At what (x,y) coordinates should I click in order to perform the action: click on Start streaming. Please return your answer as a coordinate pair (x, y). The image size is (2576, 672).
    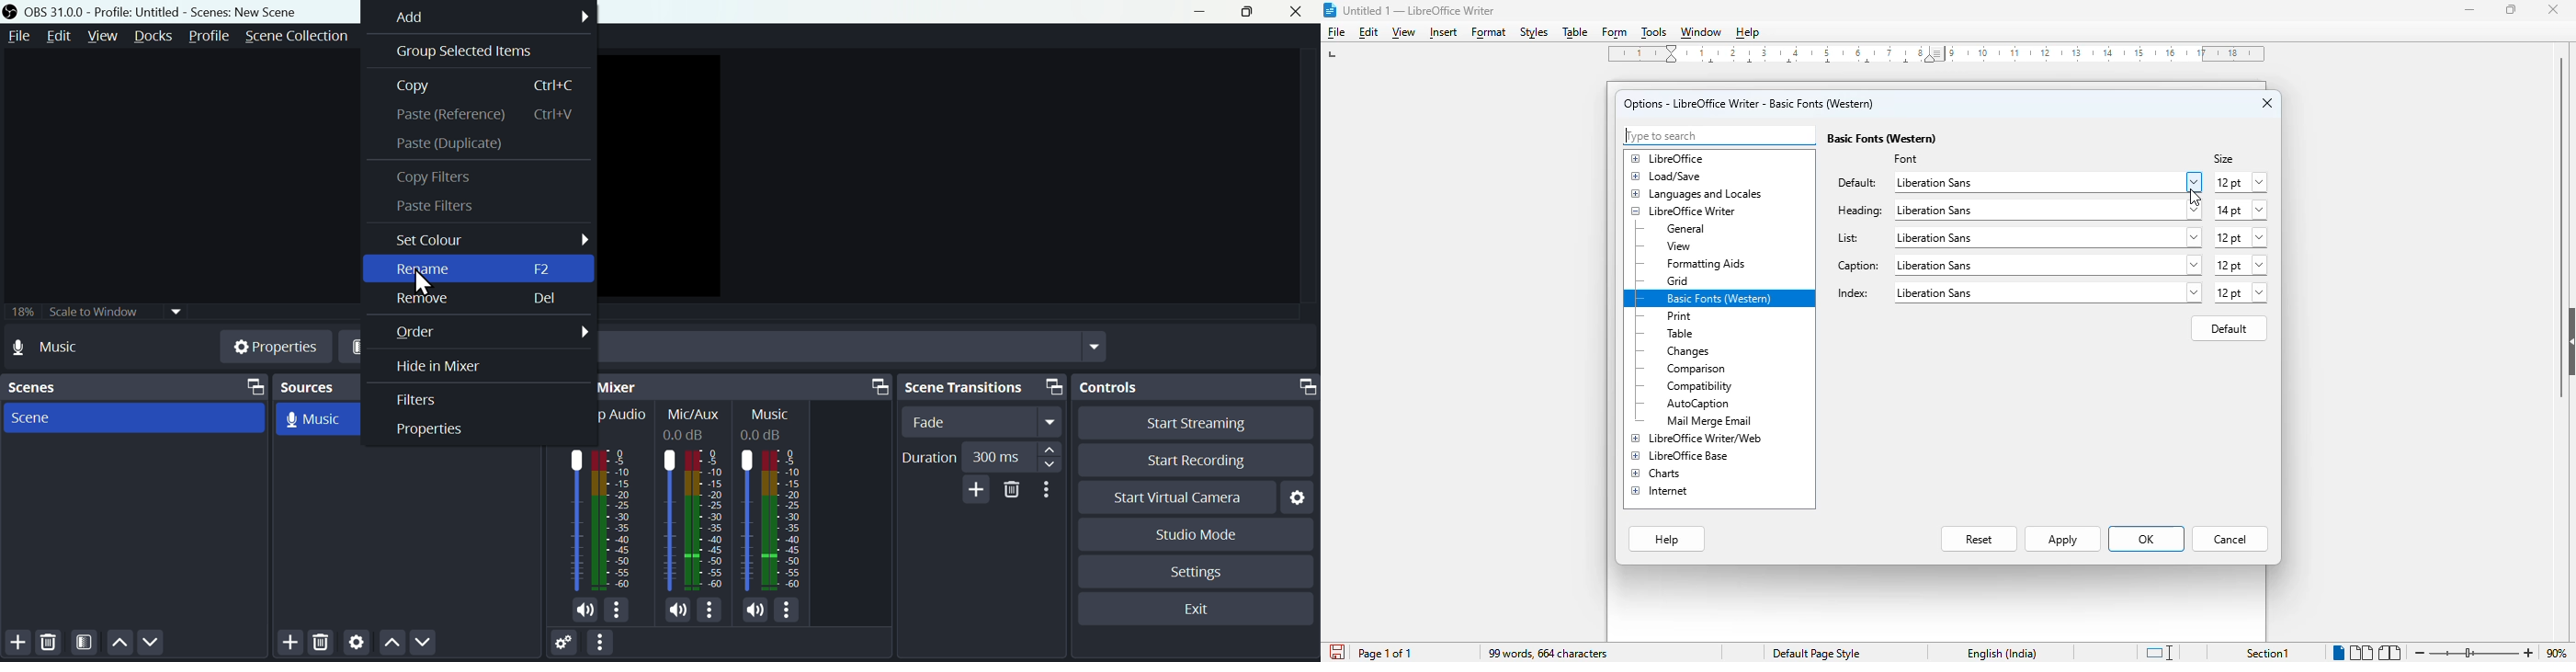
    Looking at the image, I should click on (1194, 421).